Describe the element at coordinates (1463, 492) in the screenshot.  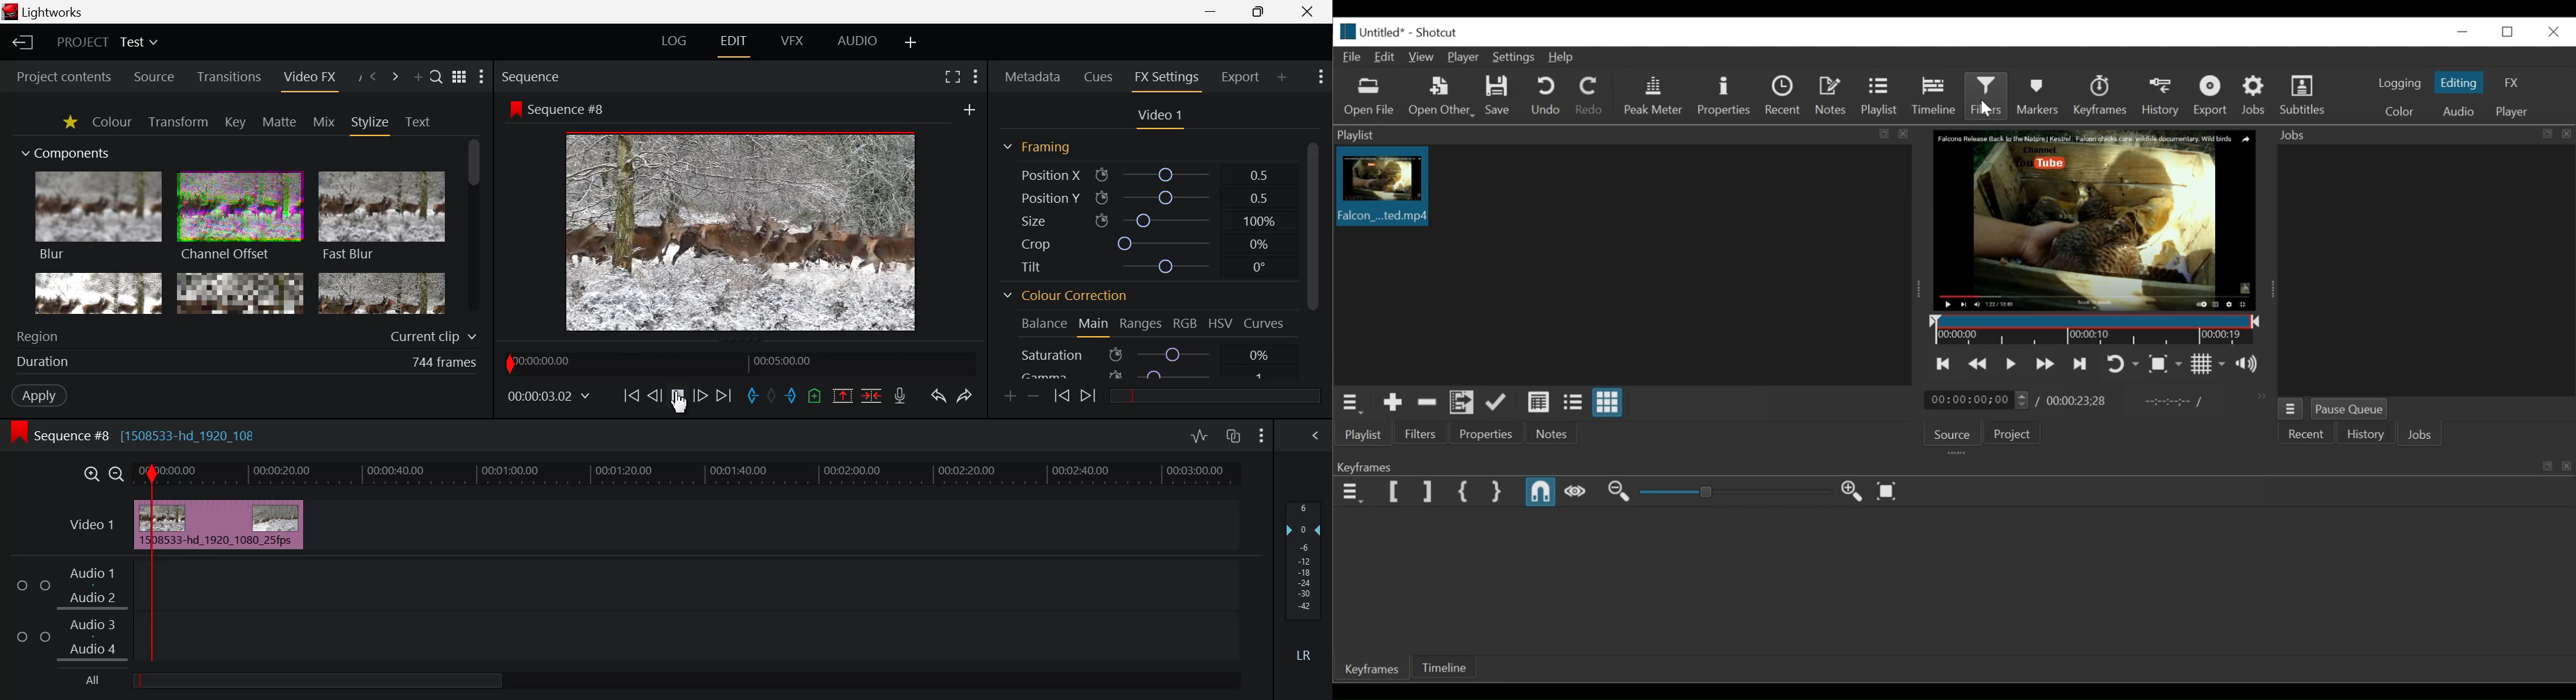
I see `Set First Simple Keyframe` at that location.